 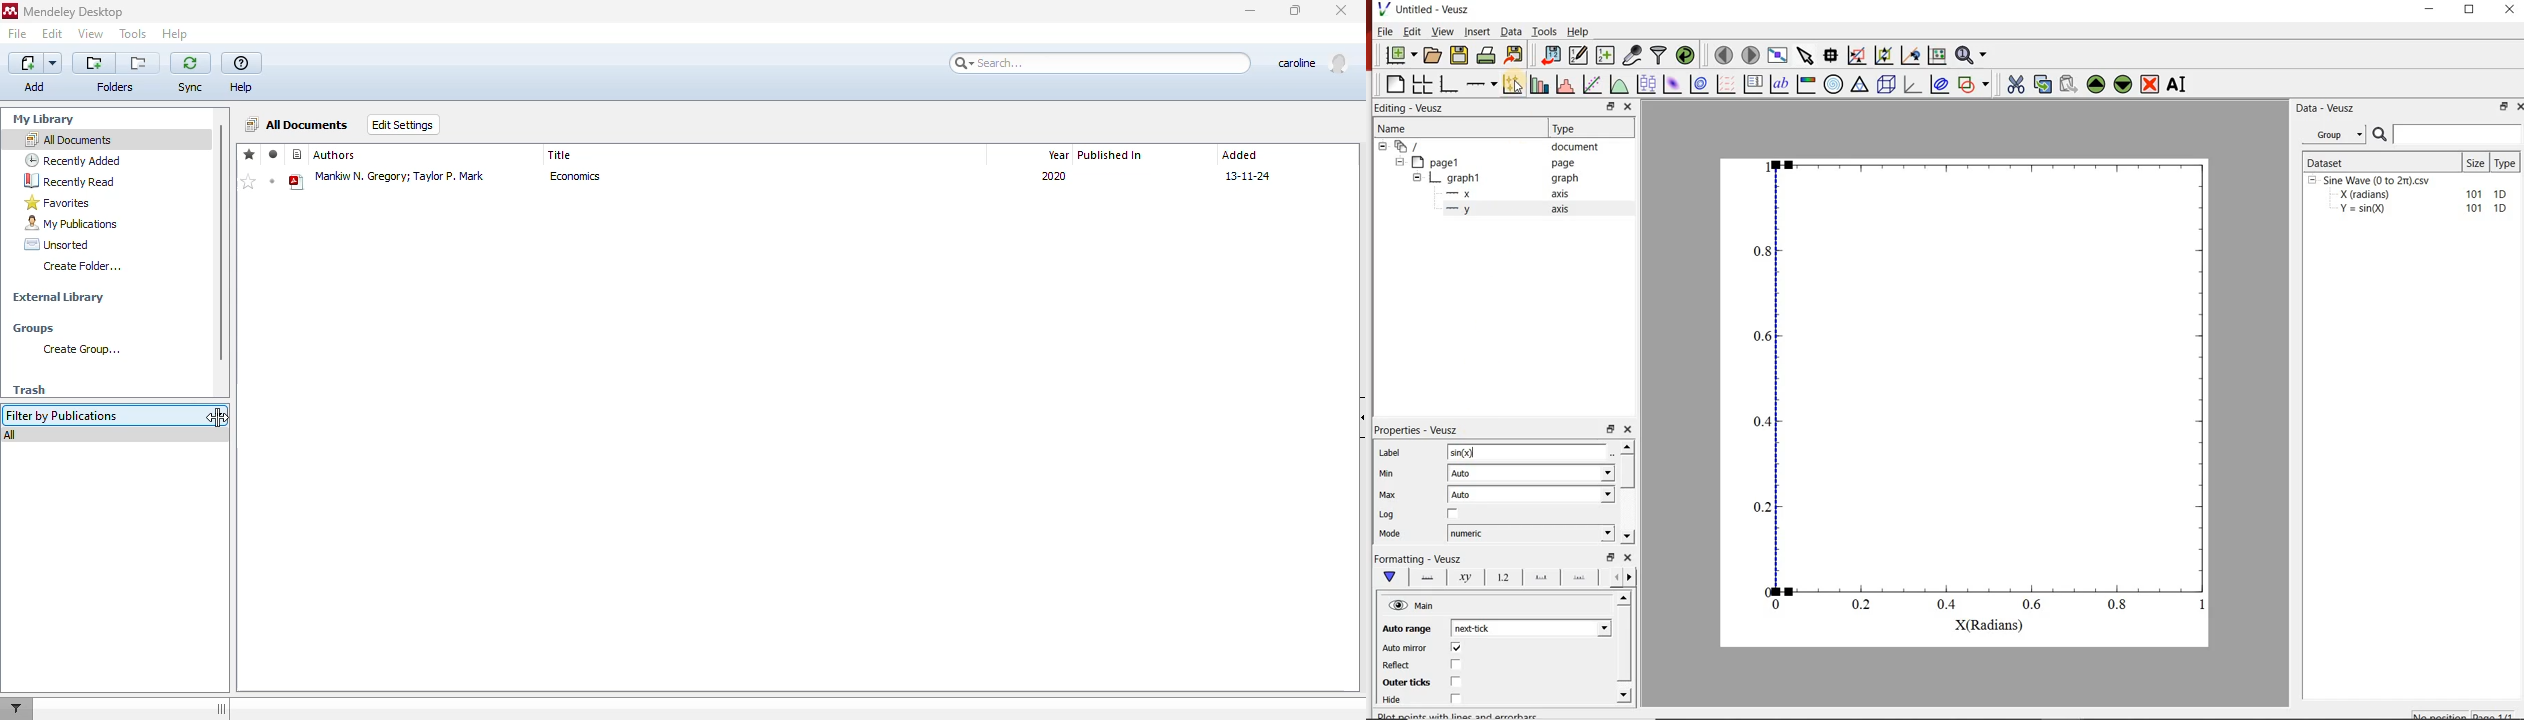 What do you see at coordinates (1463, 577) in the screenshot?
I see `xy` at bounding box center [1463, 577].